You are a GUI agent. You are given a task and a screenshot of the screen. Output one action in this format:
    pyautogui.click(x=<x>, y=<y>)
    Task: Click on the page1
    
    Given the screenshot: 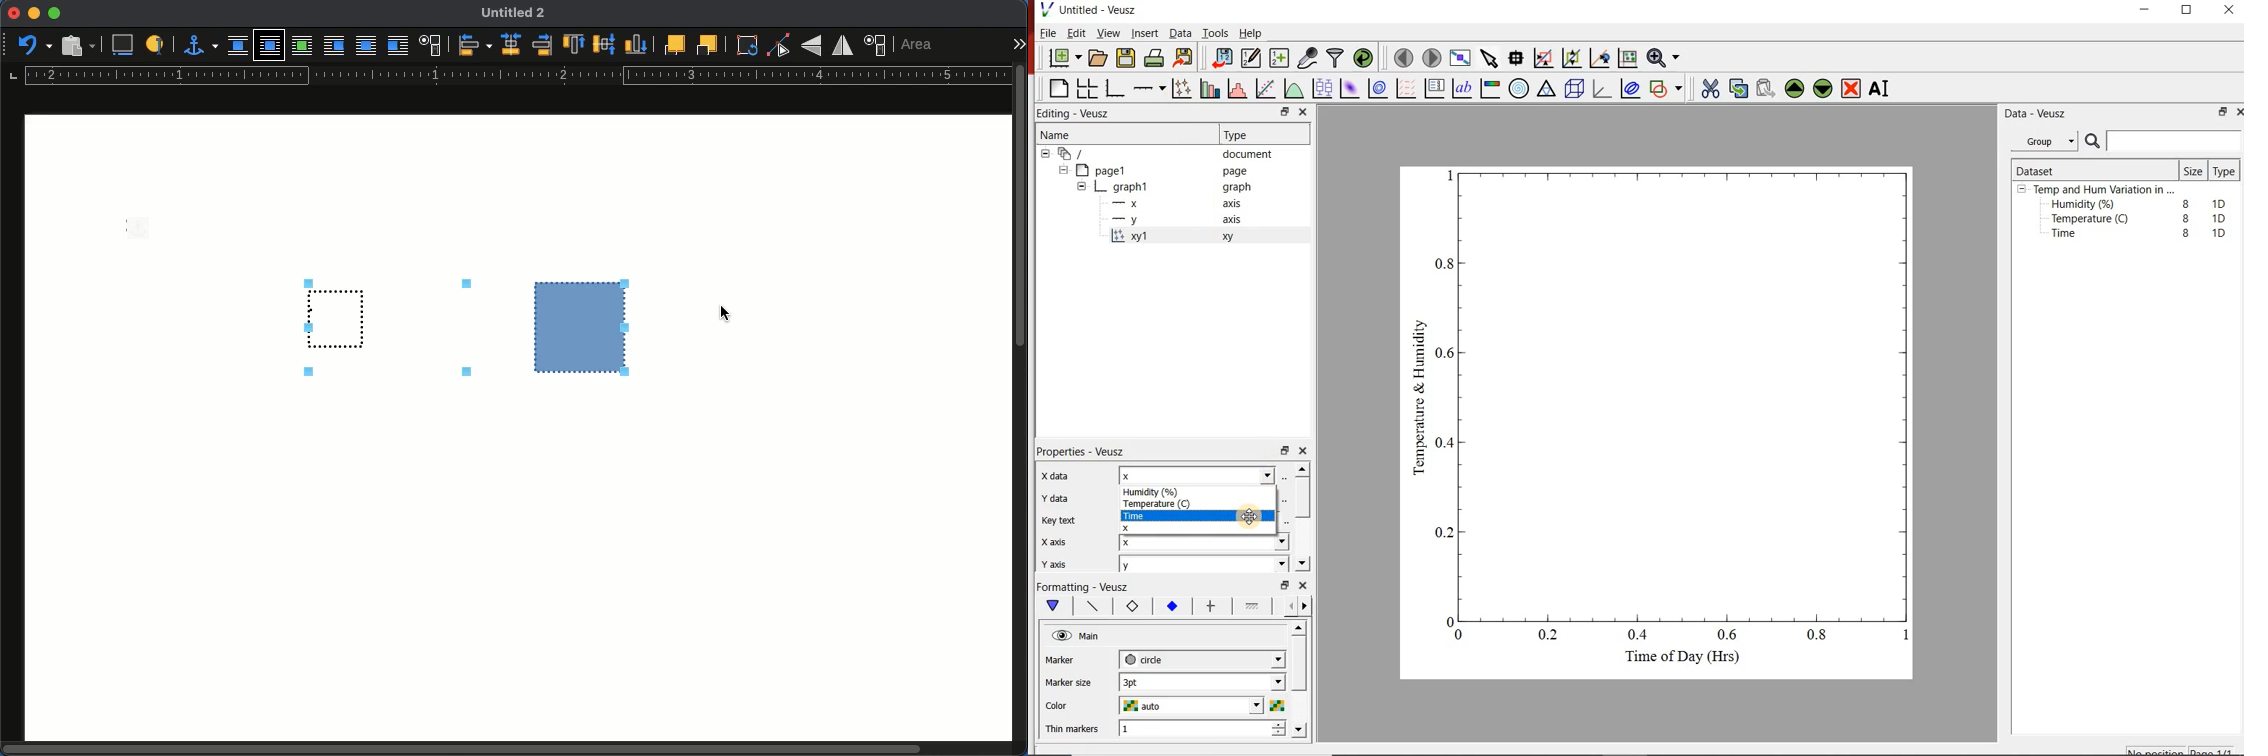 What is the action you would take?
    pyautogui.click(x=1109, y=169)
    